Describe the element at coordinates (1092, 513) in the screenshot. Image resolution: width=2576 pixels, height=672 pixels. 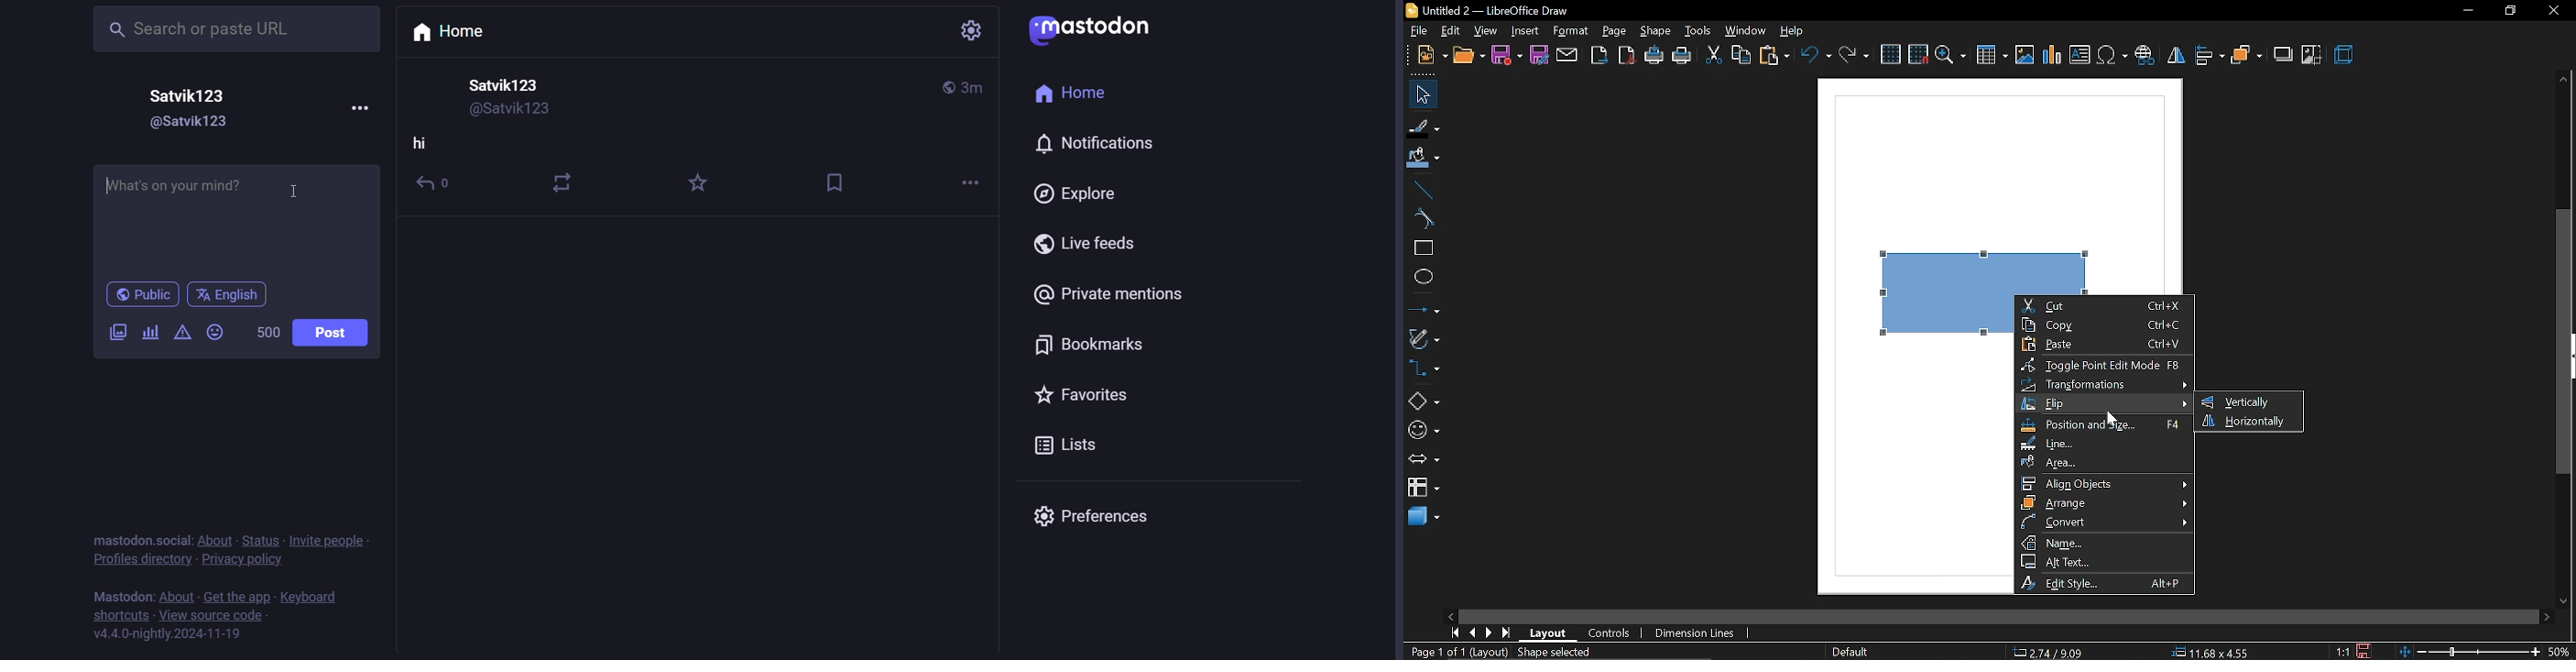
I see `preferences` at that location.